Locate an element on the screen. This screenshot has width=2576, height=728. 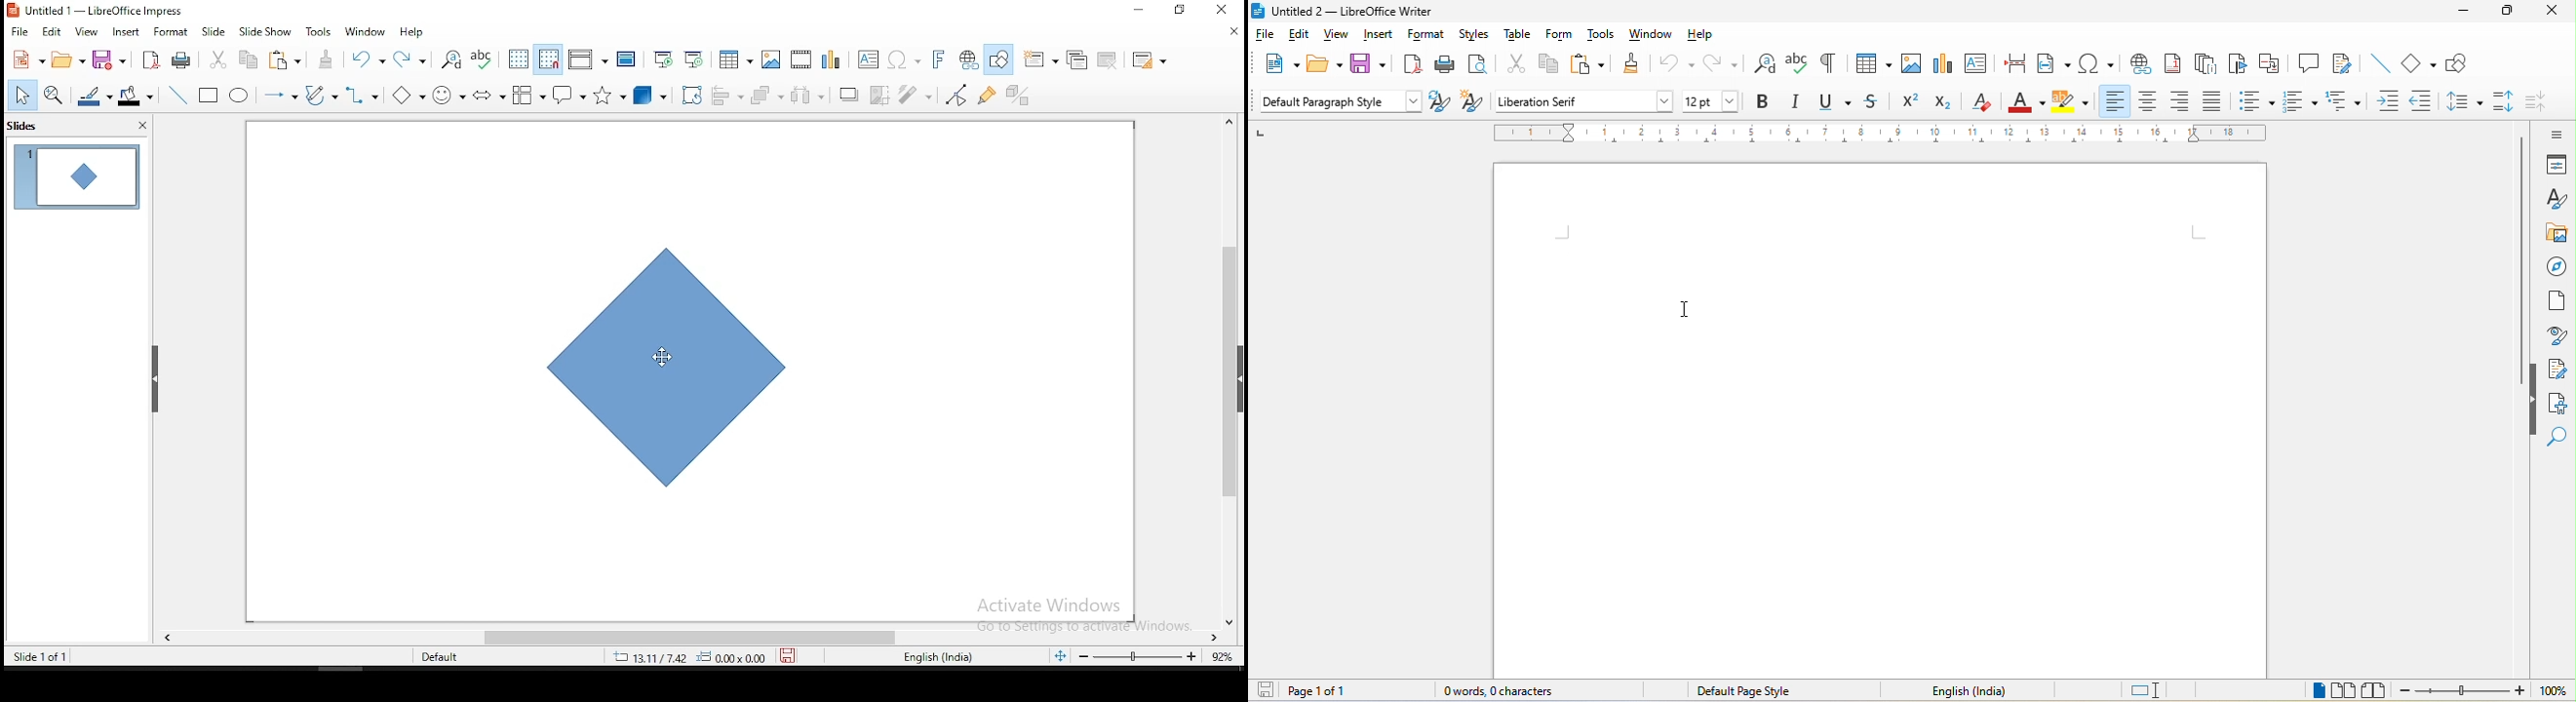
increase paragraph spacing is located at coordinates (2505, 104).